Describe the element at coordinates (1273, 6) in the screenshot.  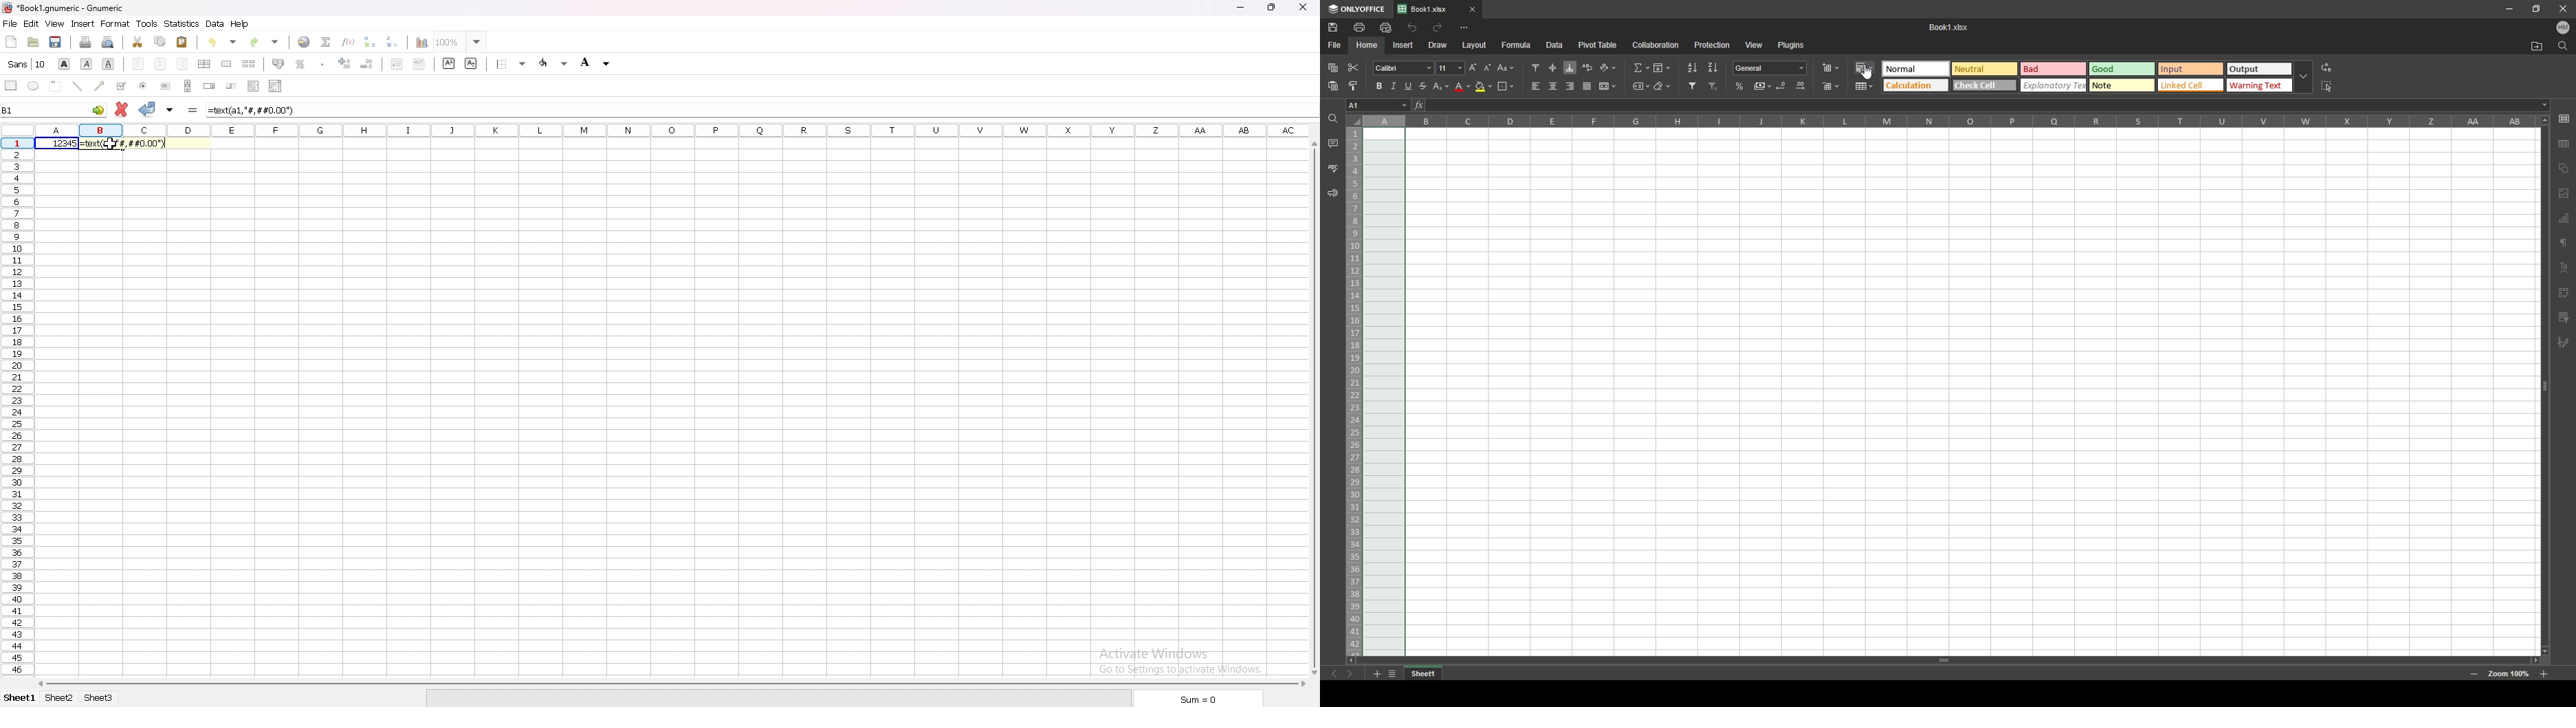
I see `resize` at that location.